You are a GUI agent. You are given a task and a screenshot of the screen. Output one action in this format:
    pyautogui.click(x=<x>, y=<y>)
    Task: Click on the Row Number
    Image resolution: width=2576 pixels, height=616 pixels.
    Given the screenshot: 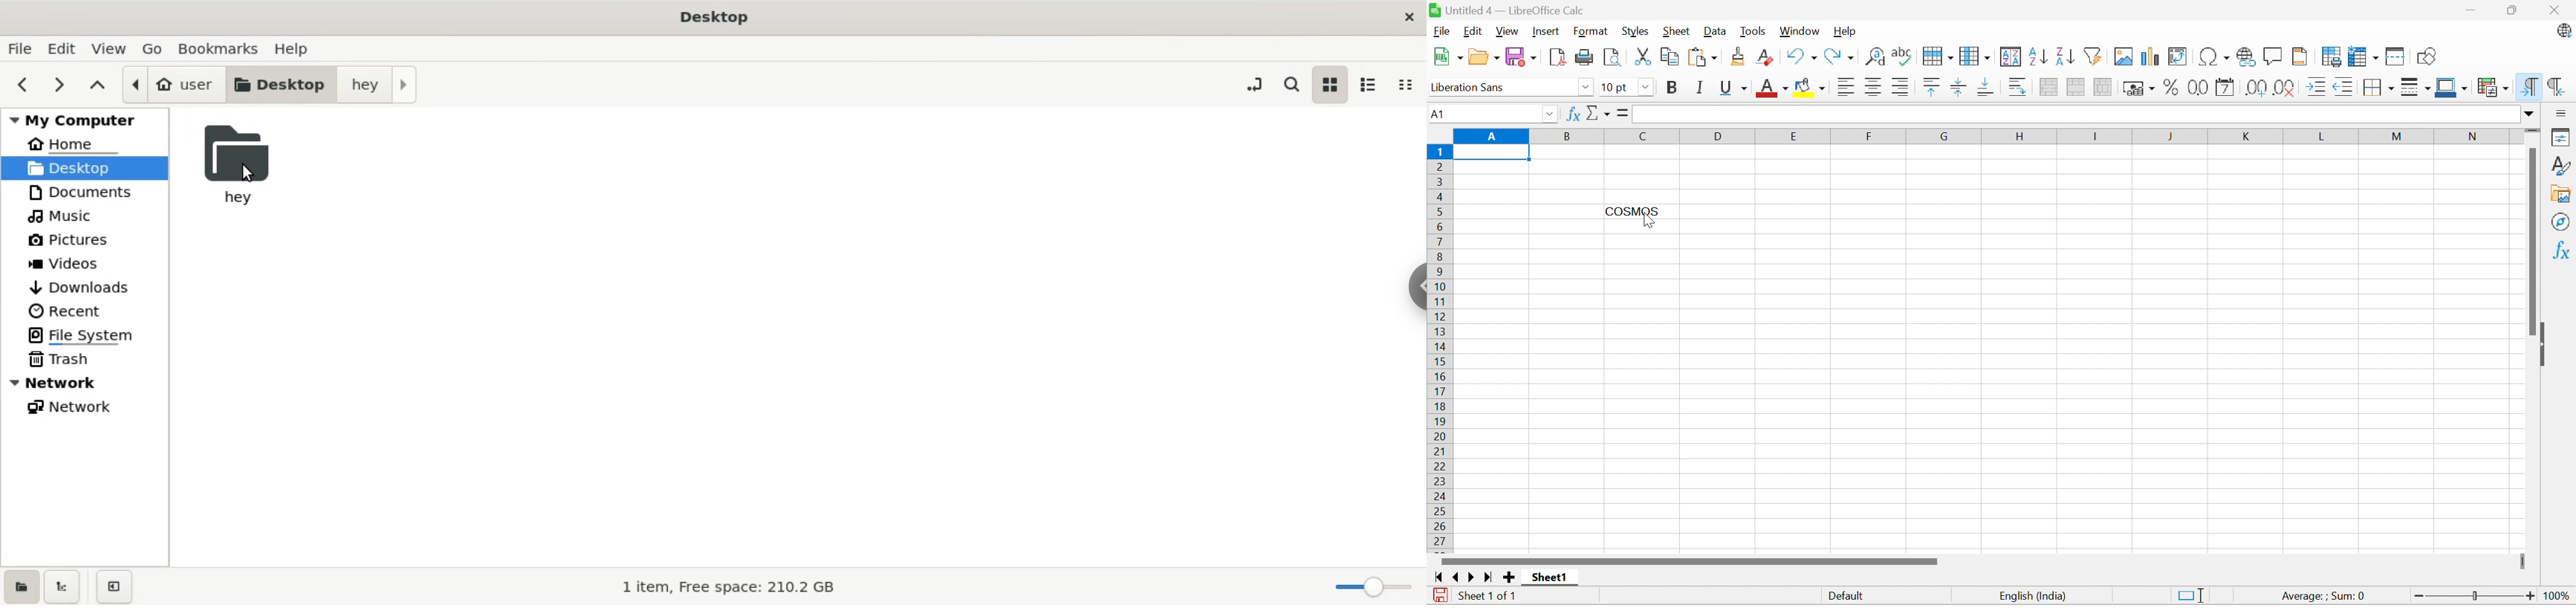 What is the action you would take?
    pyautogui.click(x=1439, y=347)
    